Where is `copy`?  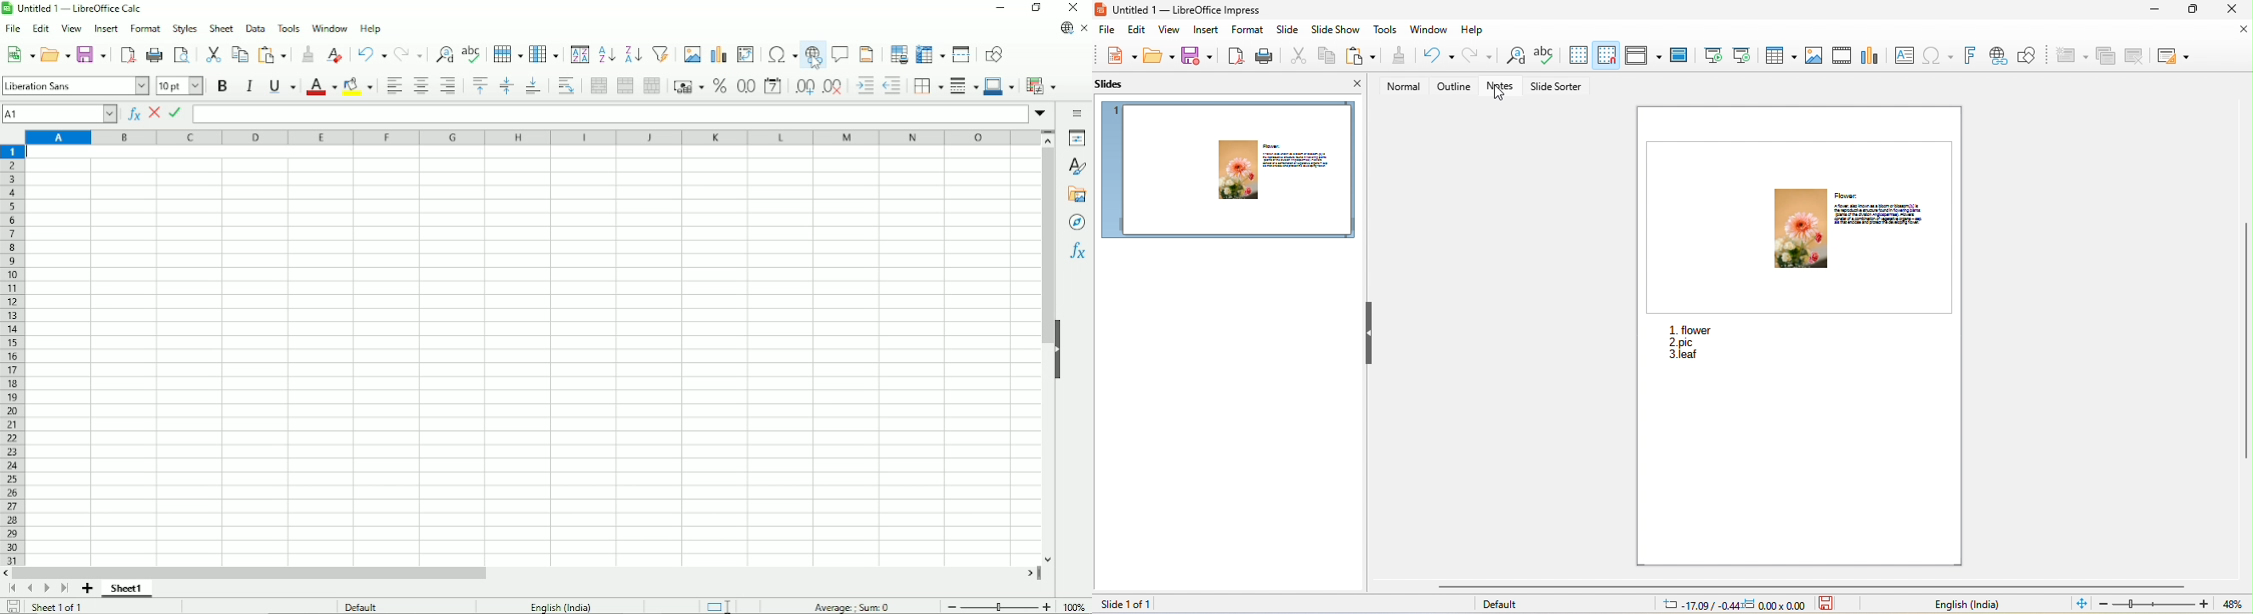 copy is located at coordinates (1328, 55).